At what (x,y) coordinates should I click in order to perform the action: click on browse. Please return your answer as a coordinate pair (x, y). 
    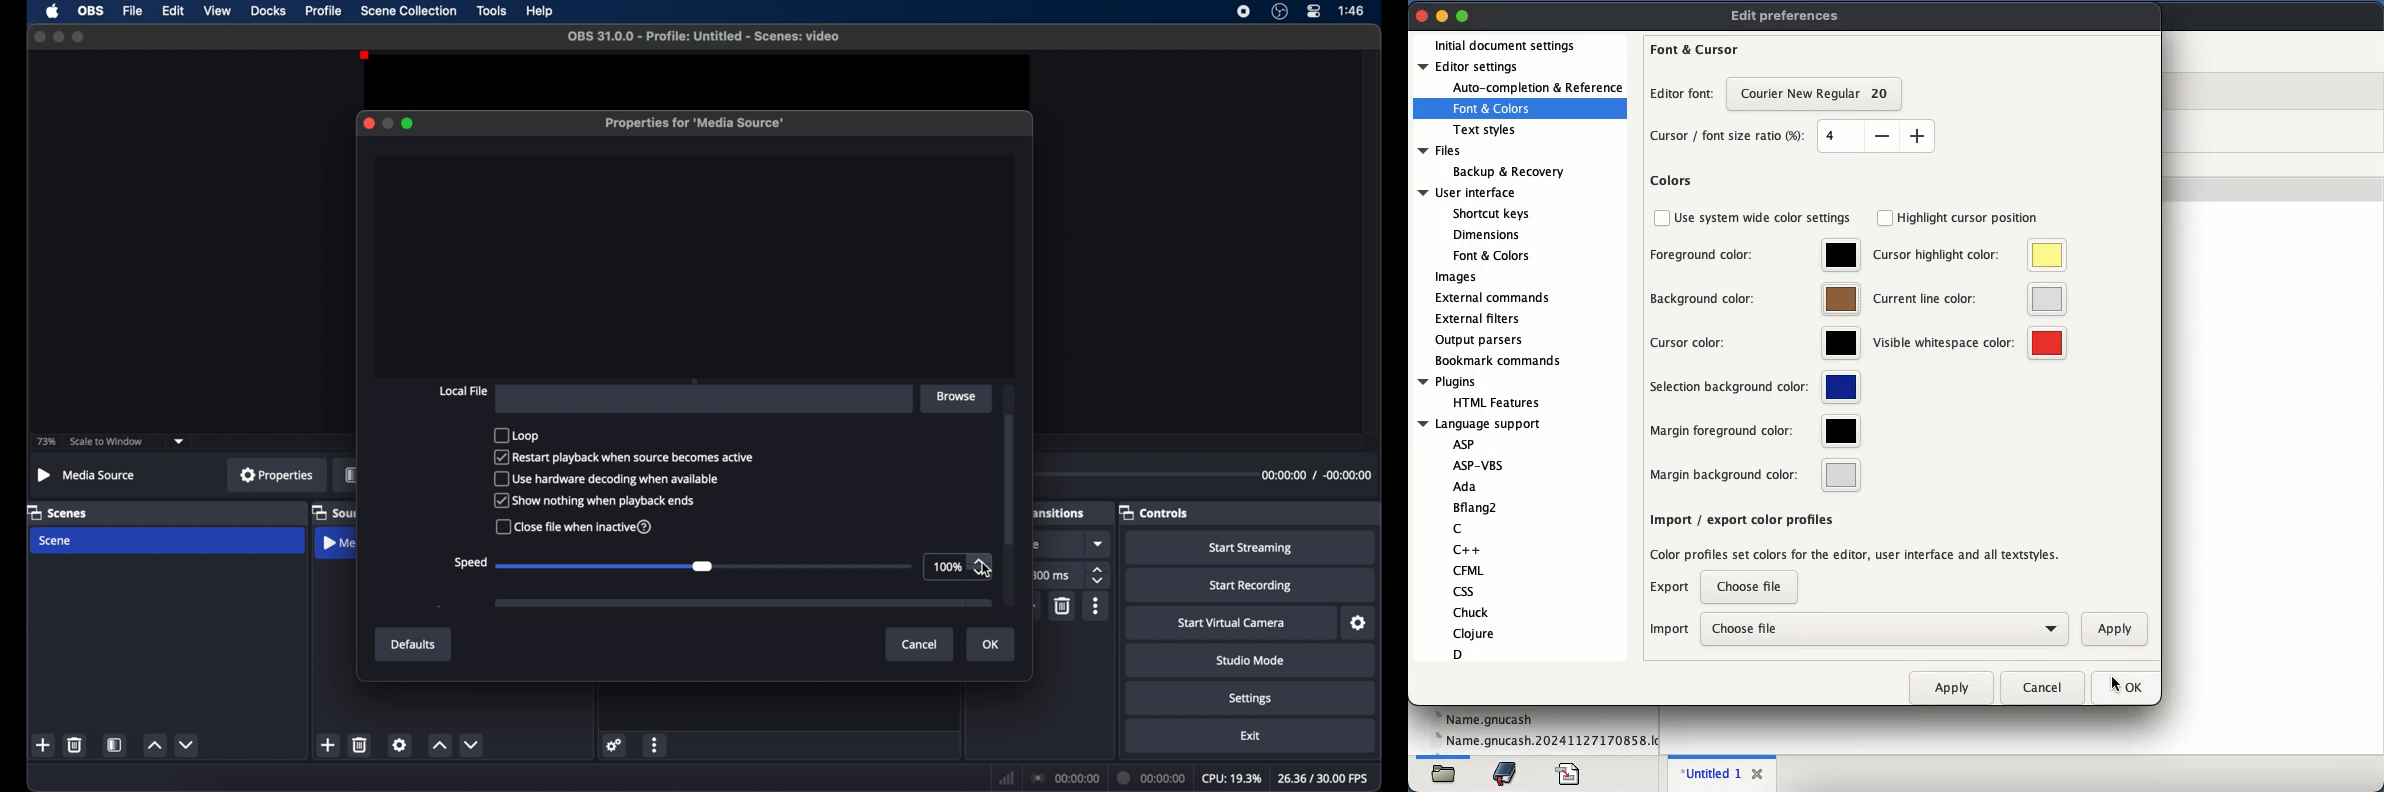
    Looking at the image, I should click on (958, 397).